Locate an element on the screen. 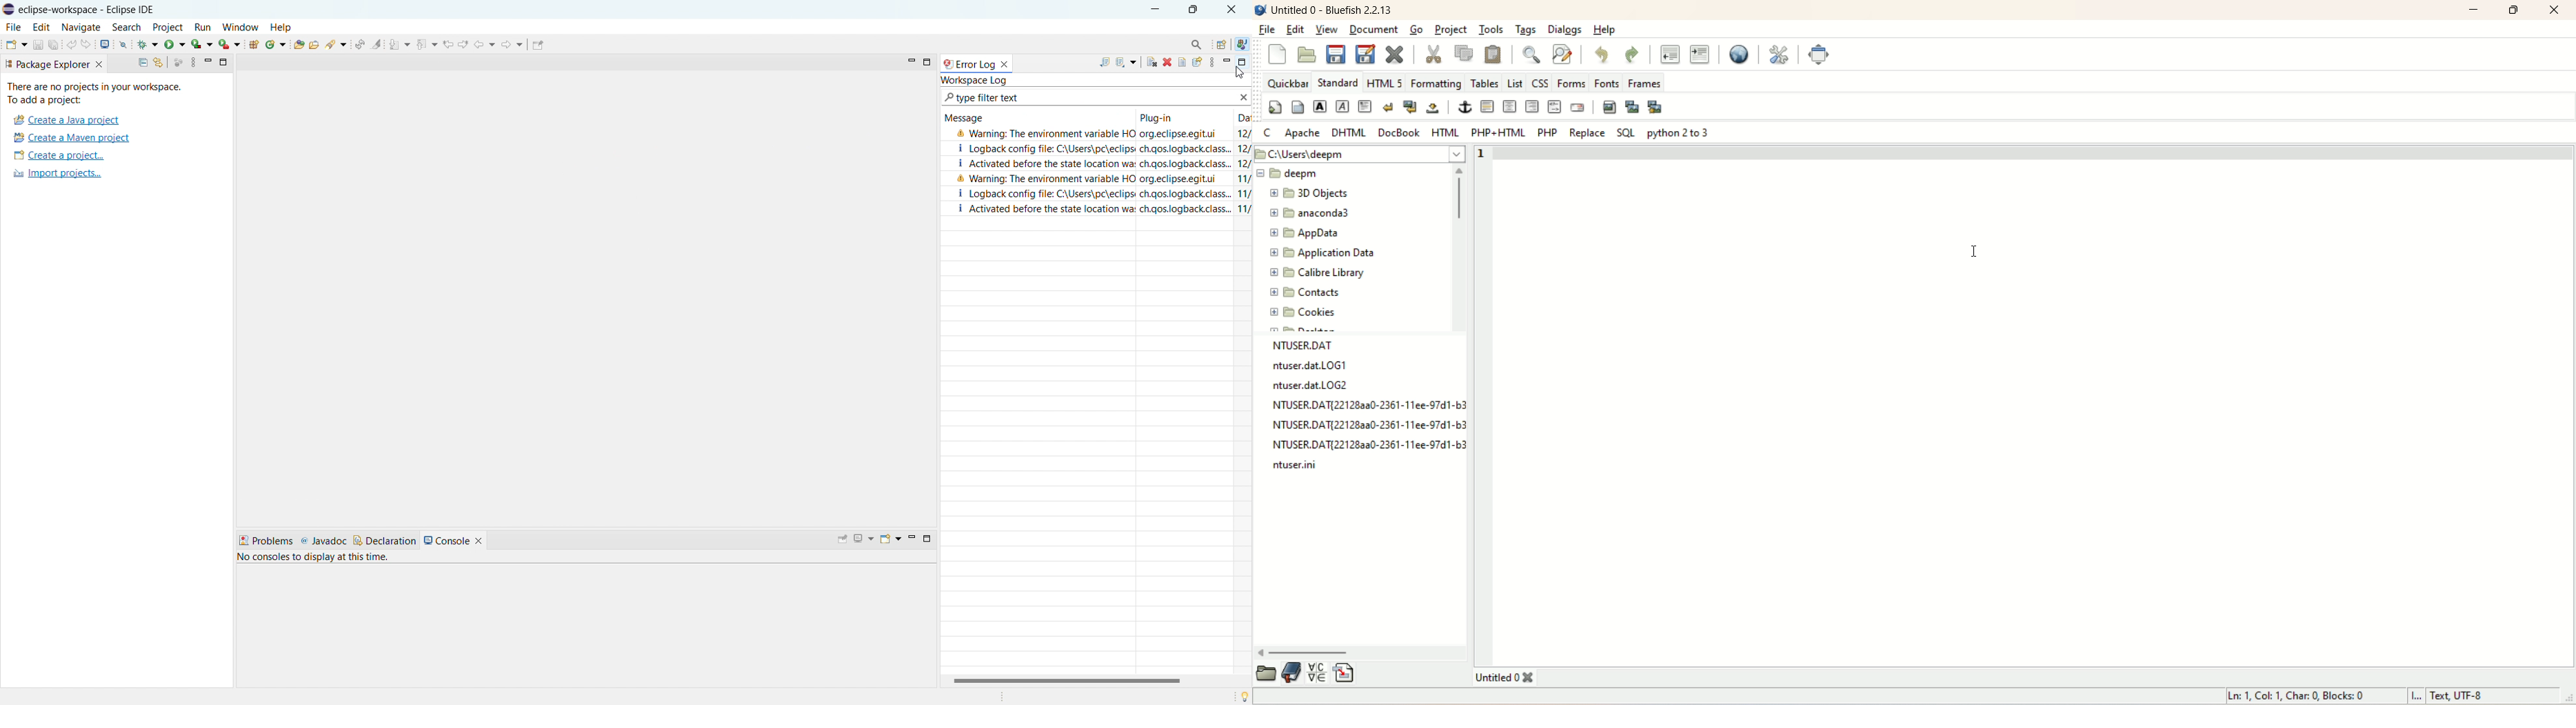 This screenshot has height=728, width=2576. delere is located at coordinates (1244, 97).